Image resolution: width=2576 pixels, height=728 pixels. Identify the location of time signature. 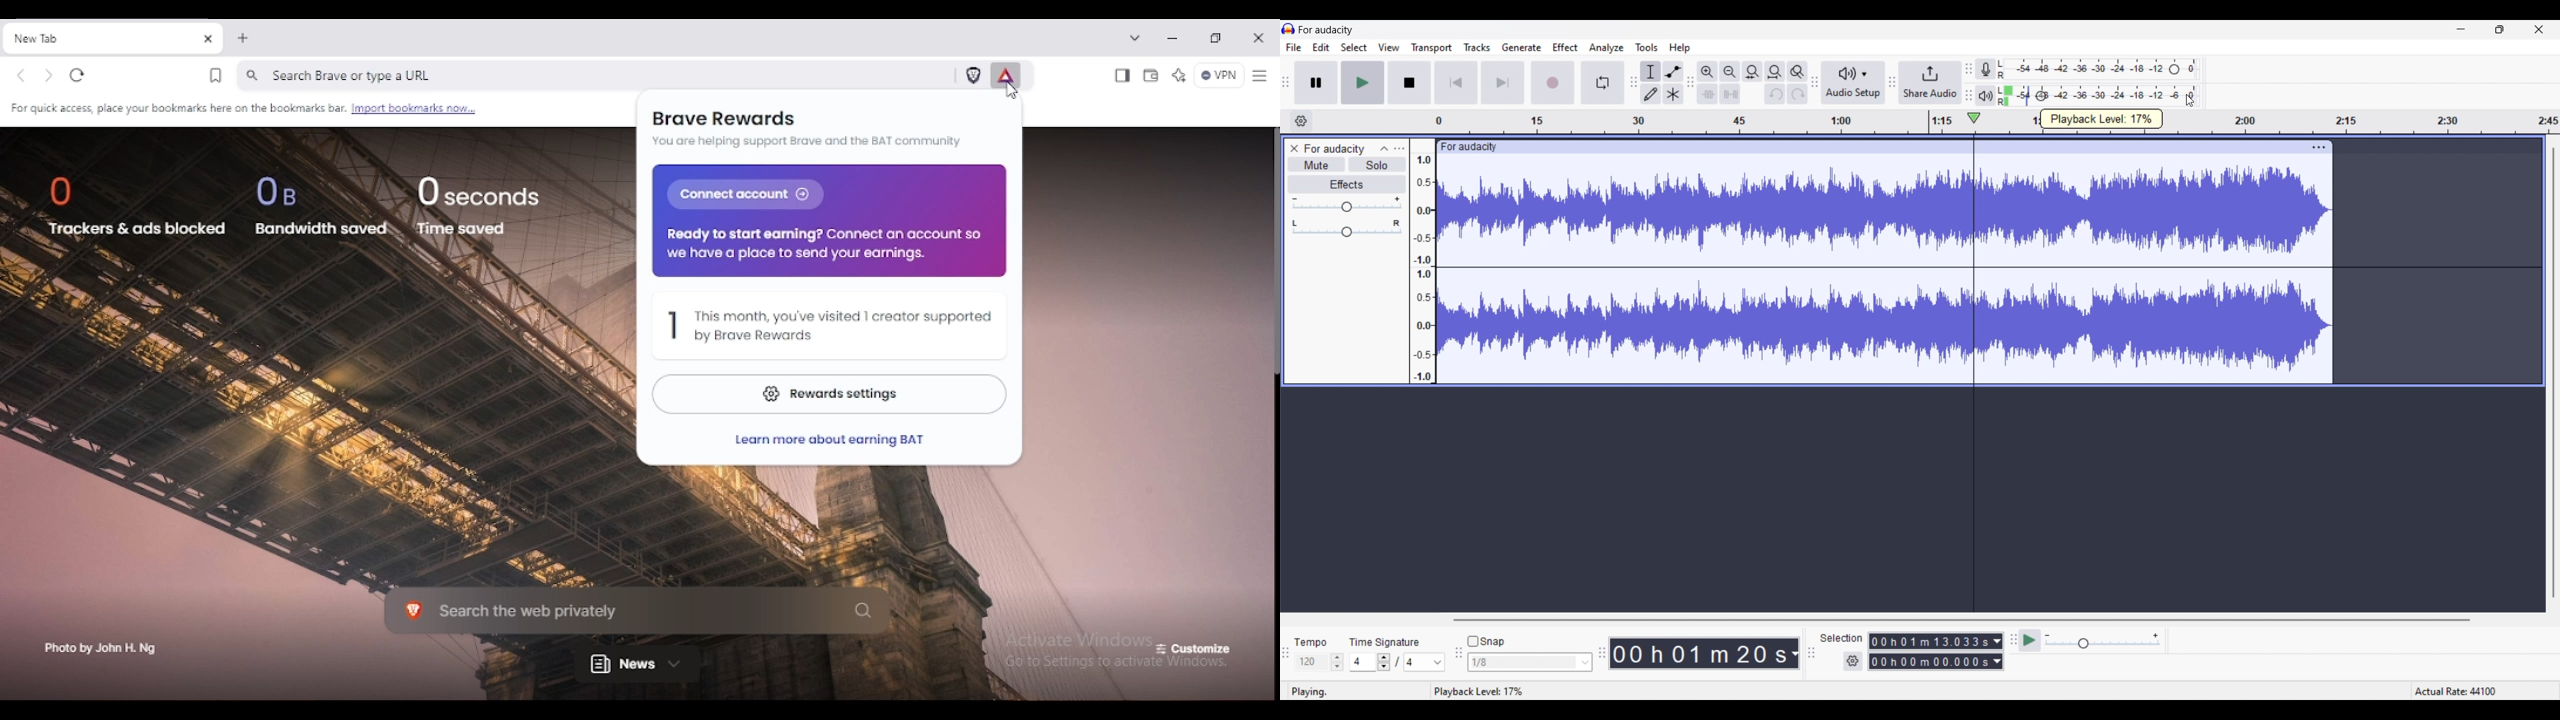
(1384, 642).